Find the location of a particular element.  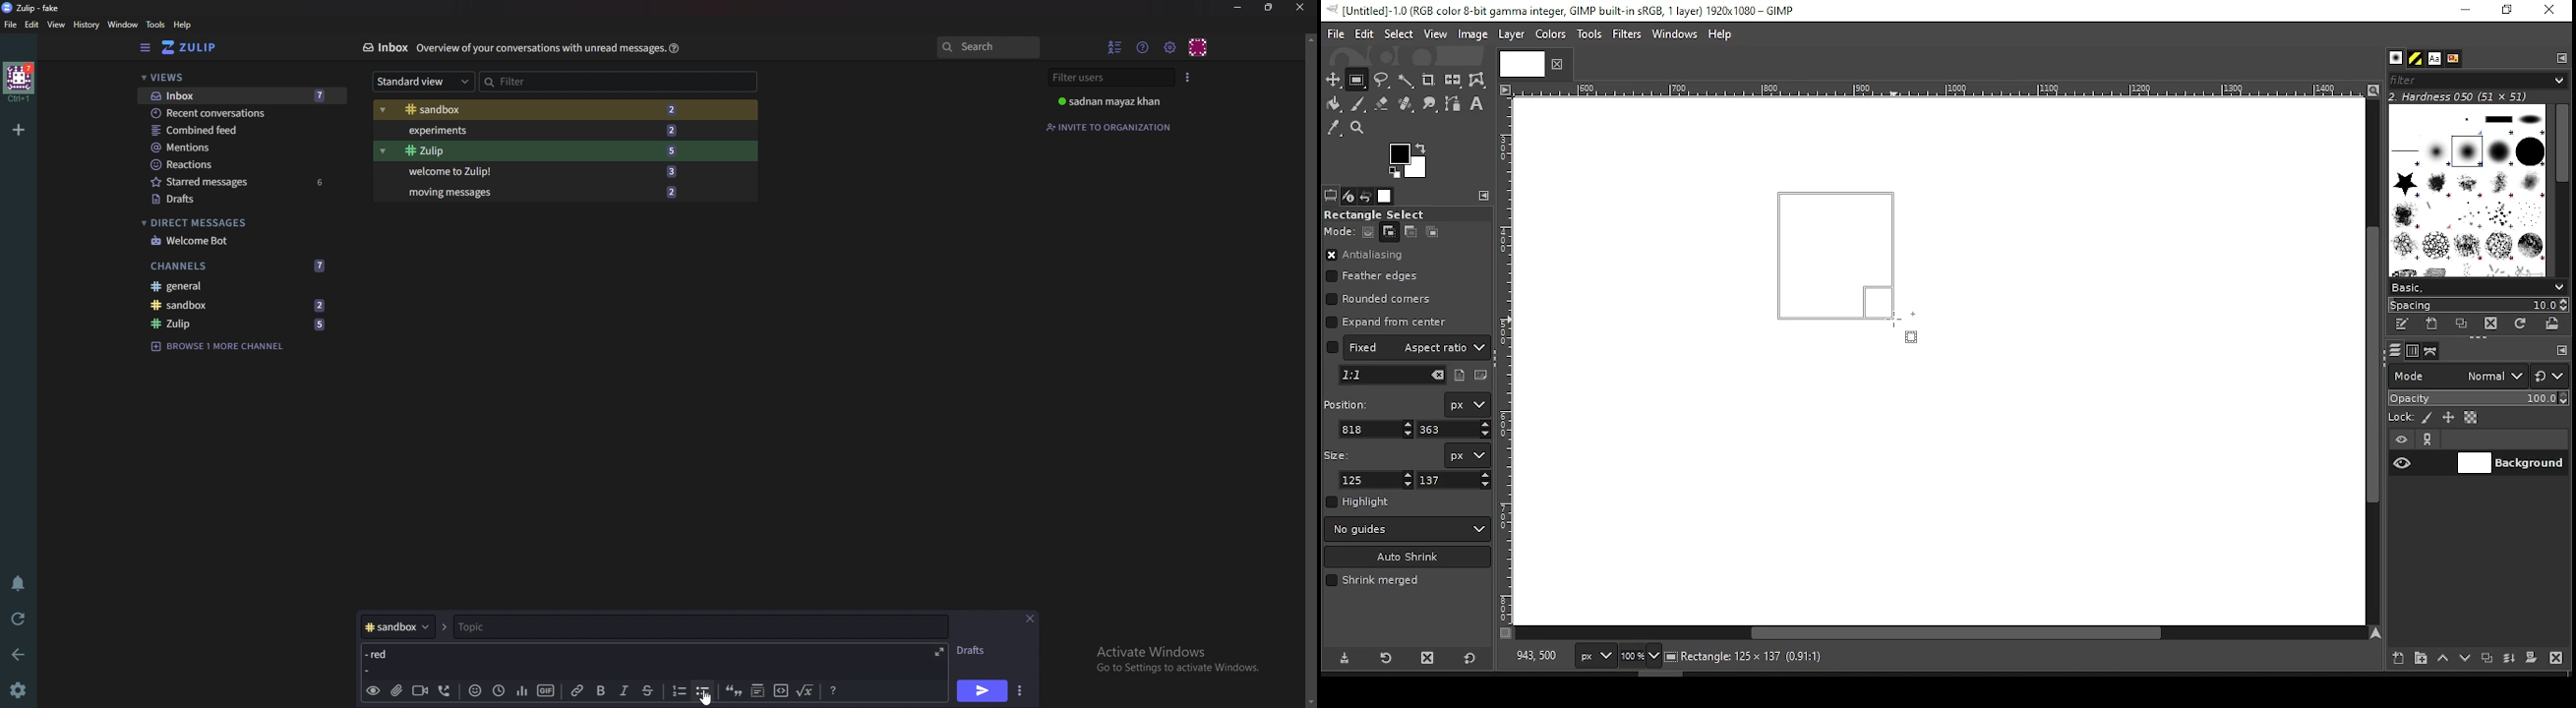

rectangular selection tool is located at coordinates (1359, 80).